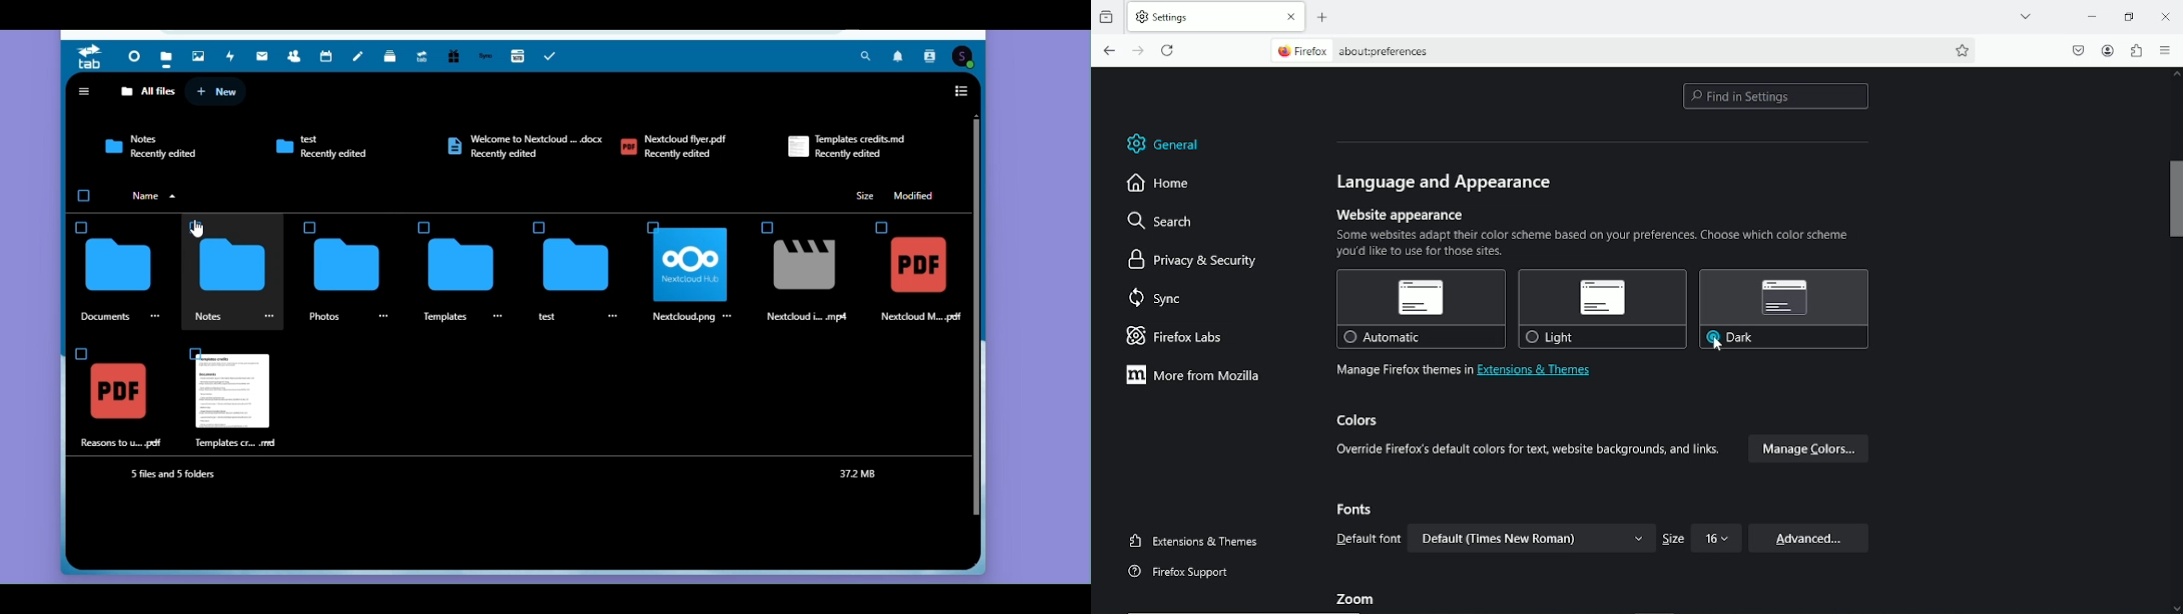 The image size is (2184, 616). I want to click on More from mozilla, so click(1194, 380).